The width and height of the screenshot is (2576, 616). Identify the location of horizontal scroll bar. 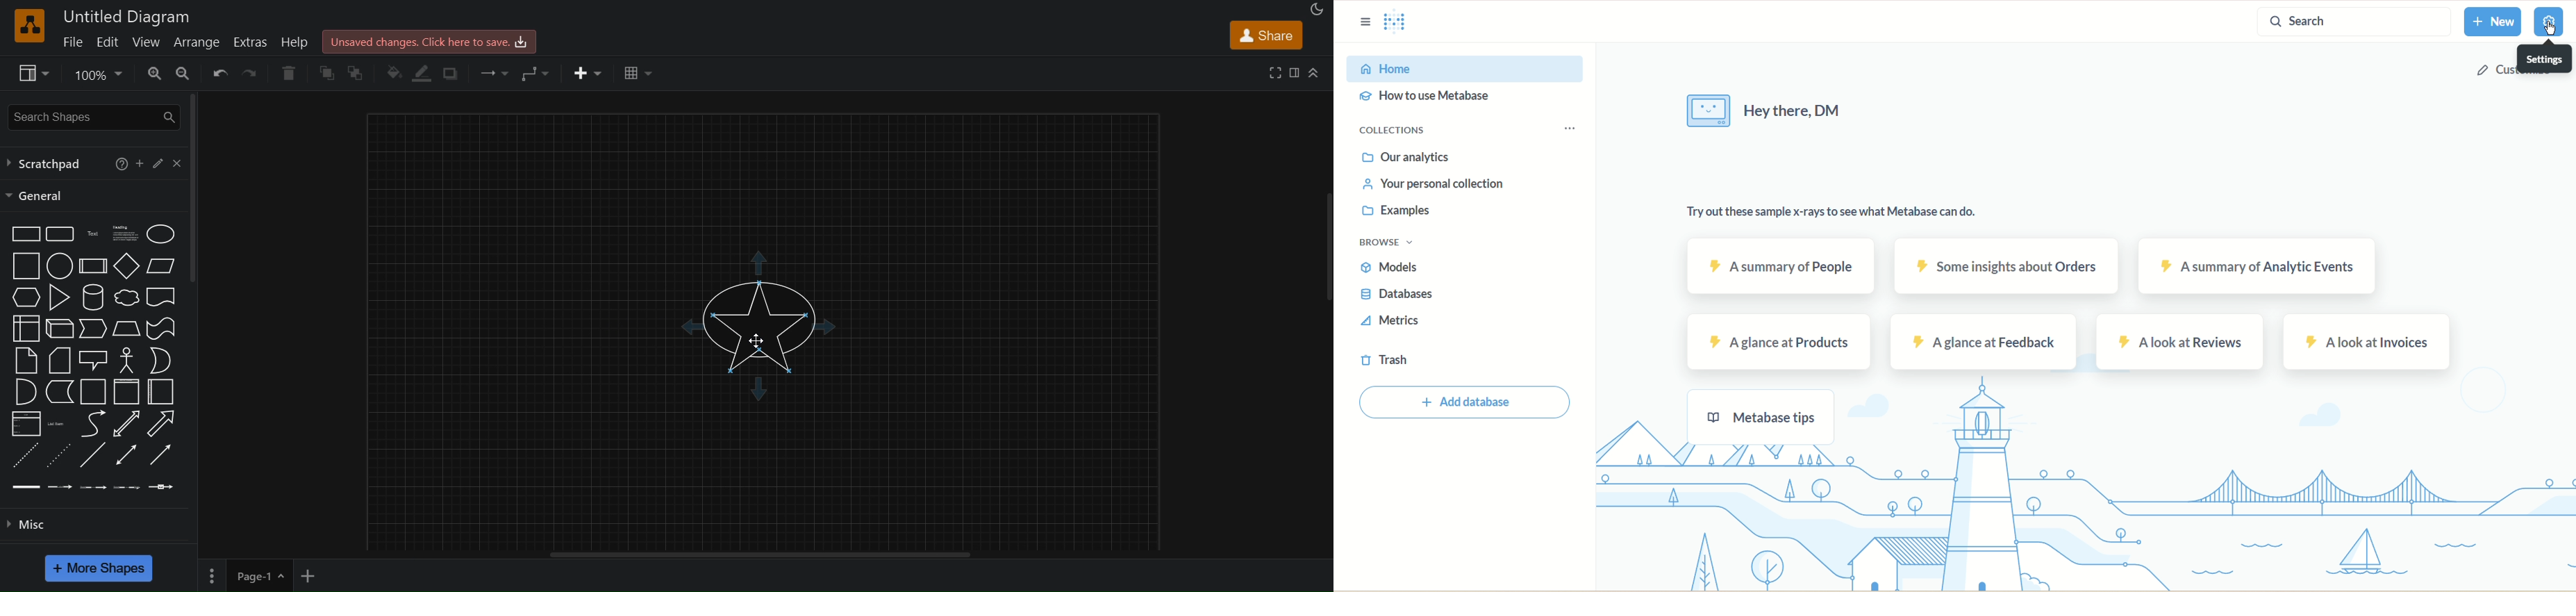
(764, 557).